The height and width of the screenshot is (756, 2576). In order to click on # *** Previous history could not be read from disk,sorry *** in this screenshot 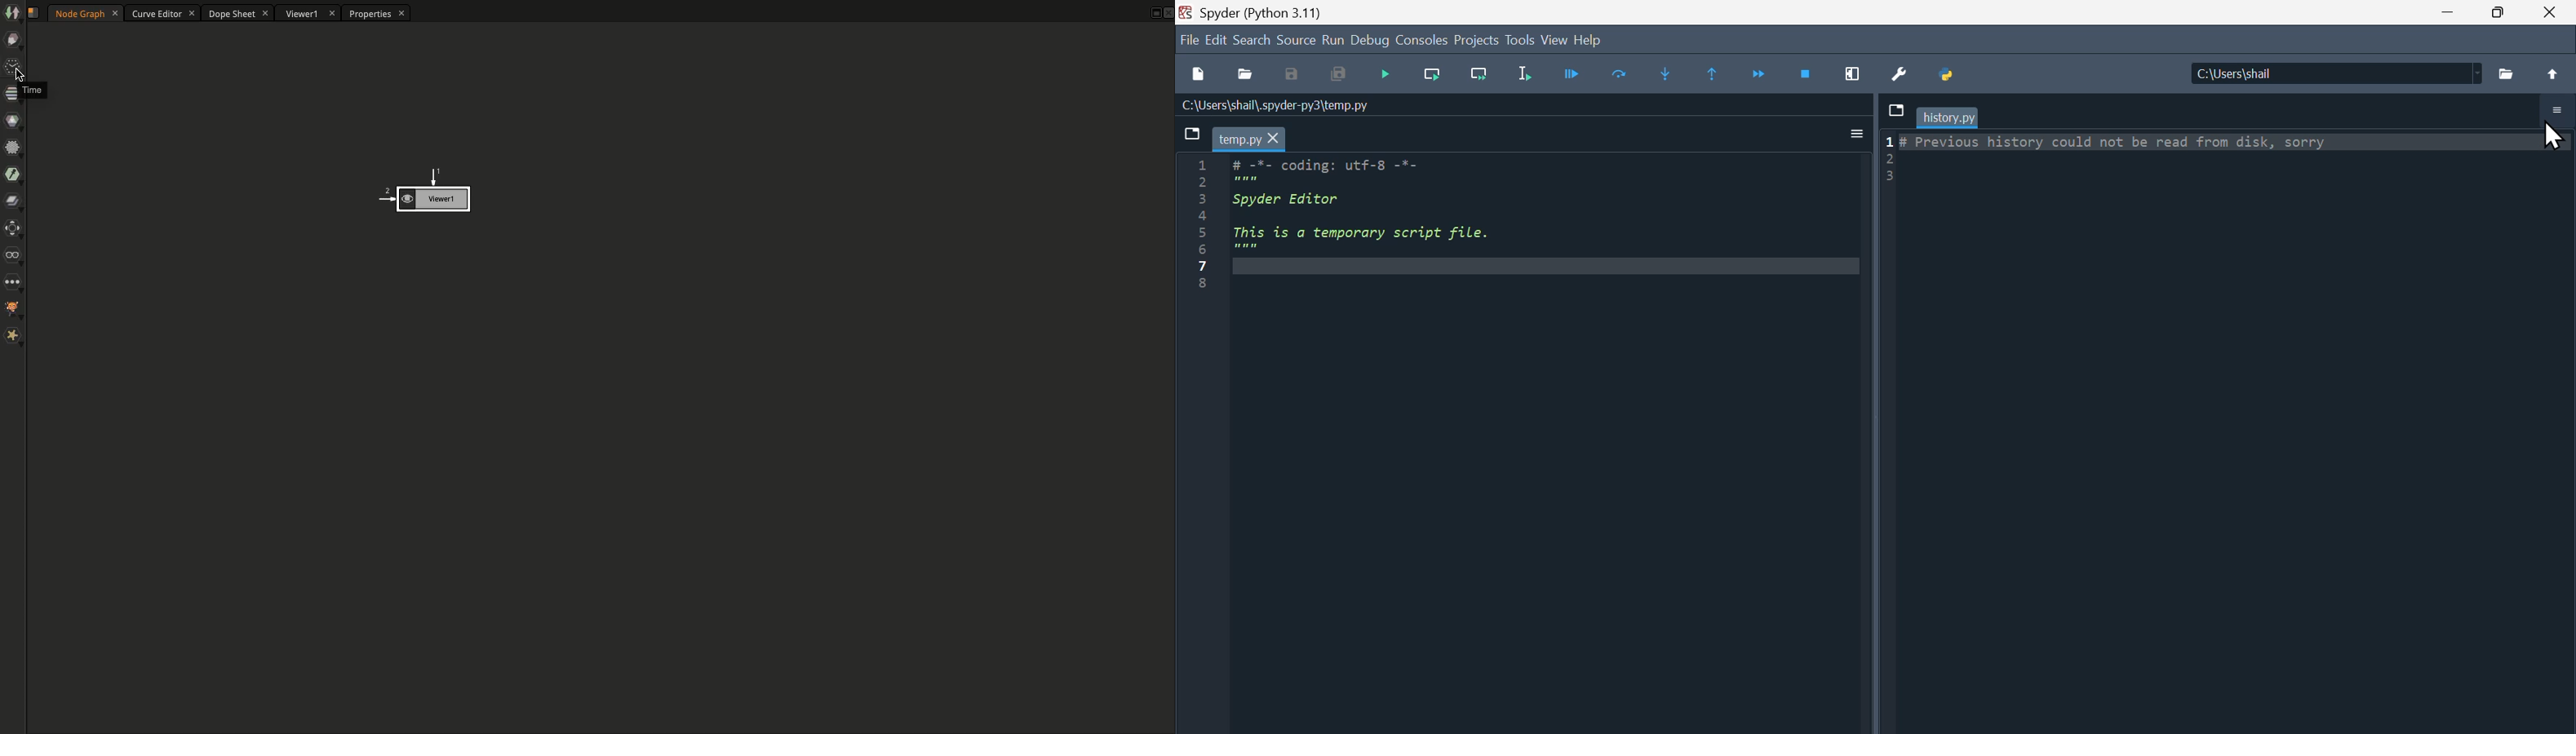, I will do `click(2230, 159)`.